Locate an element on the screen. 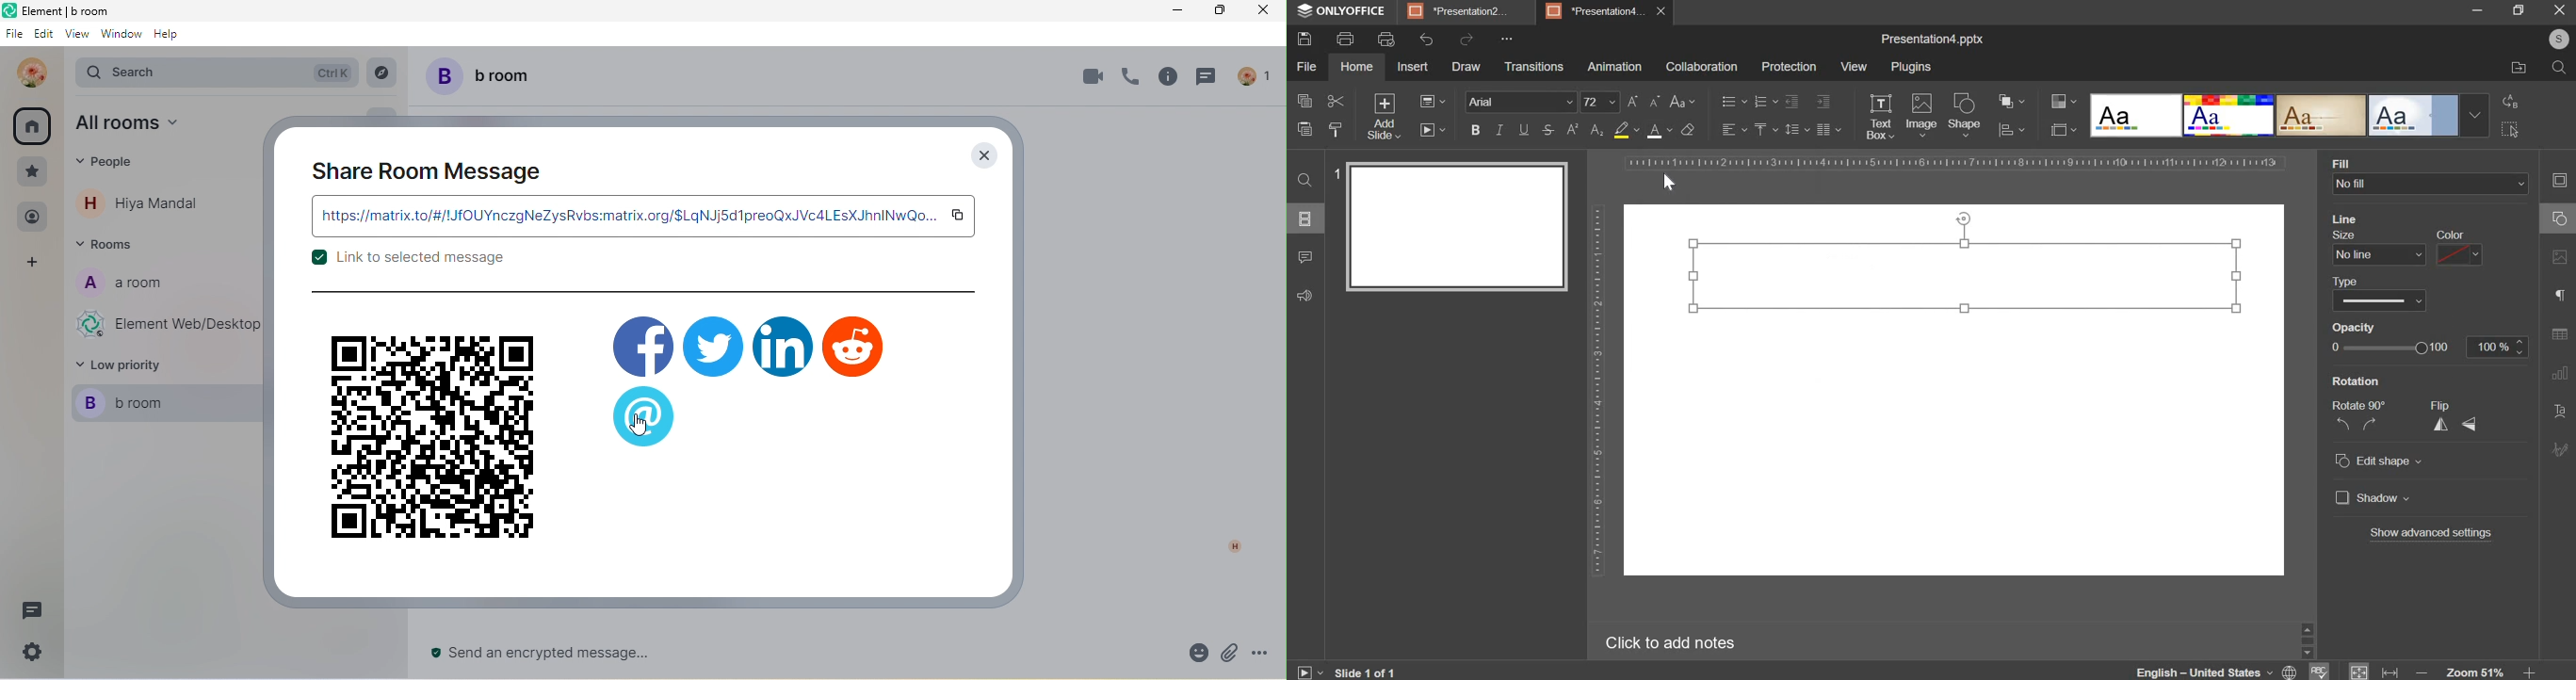 This screenshot has height=700, width=2576. slide is located at coordinates (2558, 182).